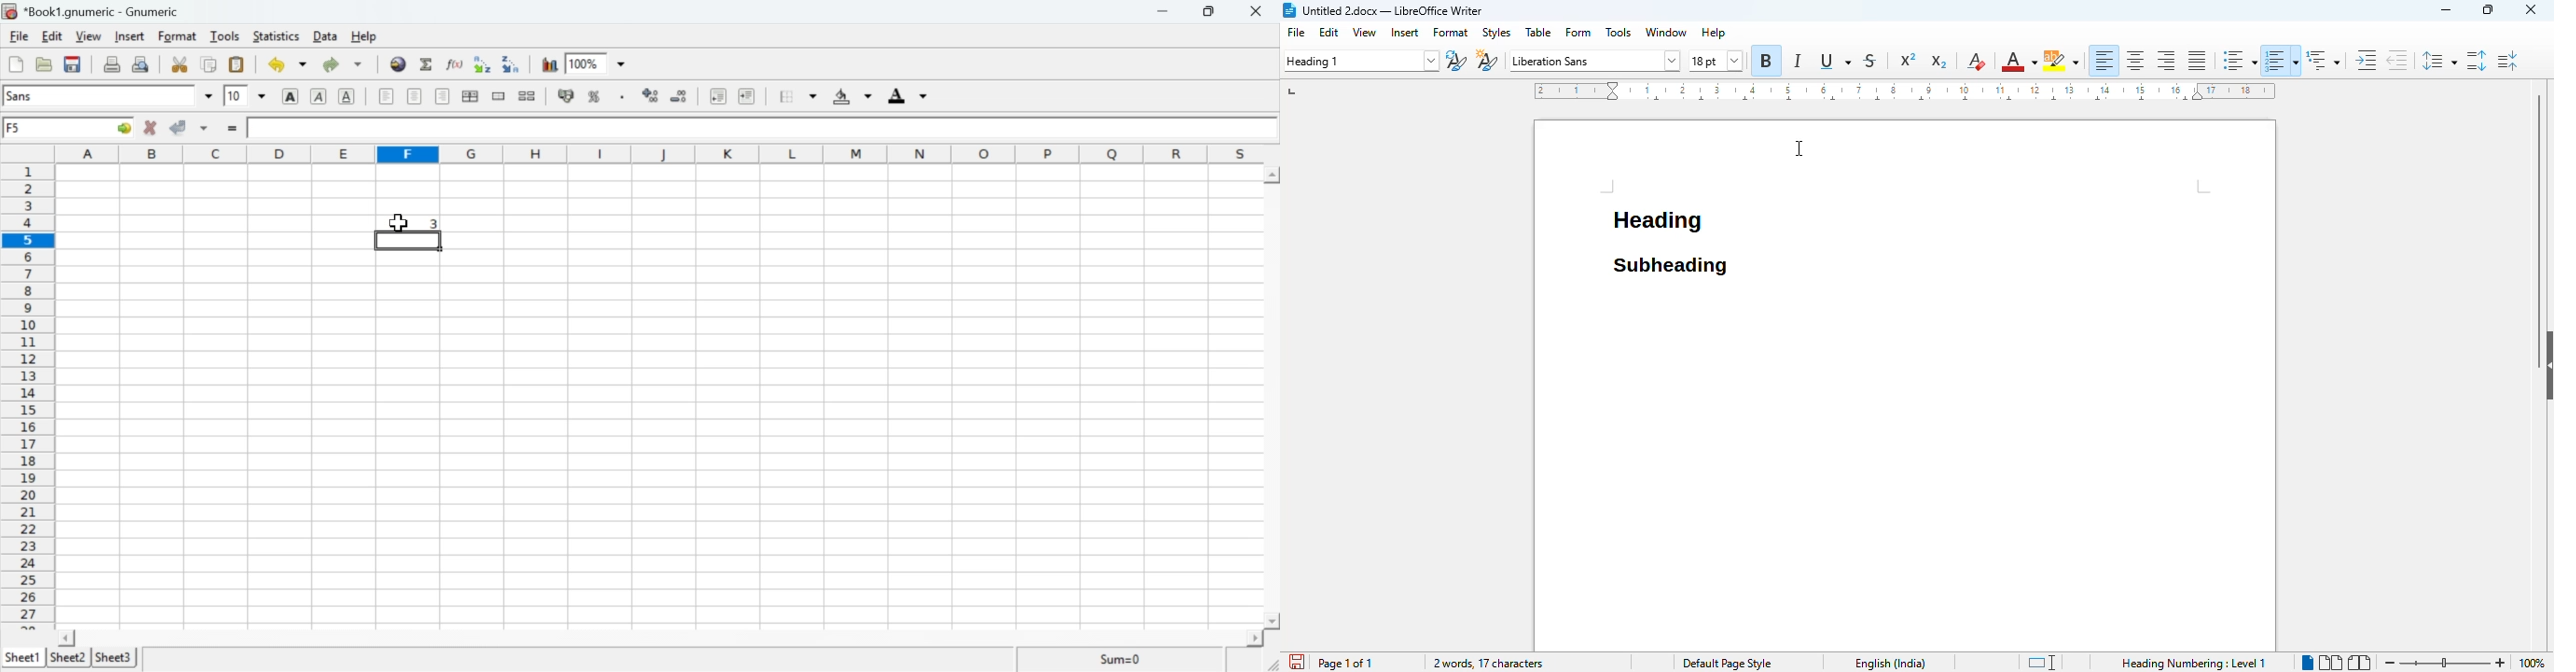 The image size is (2576, 672). What do you see at coordinates (1975, 61) in the screenshot?
I see `clear direct formatting` at bounding box center [1975, 61].